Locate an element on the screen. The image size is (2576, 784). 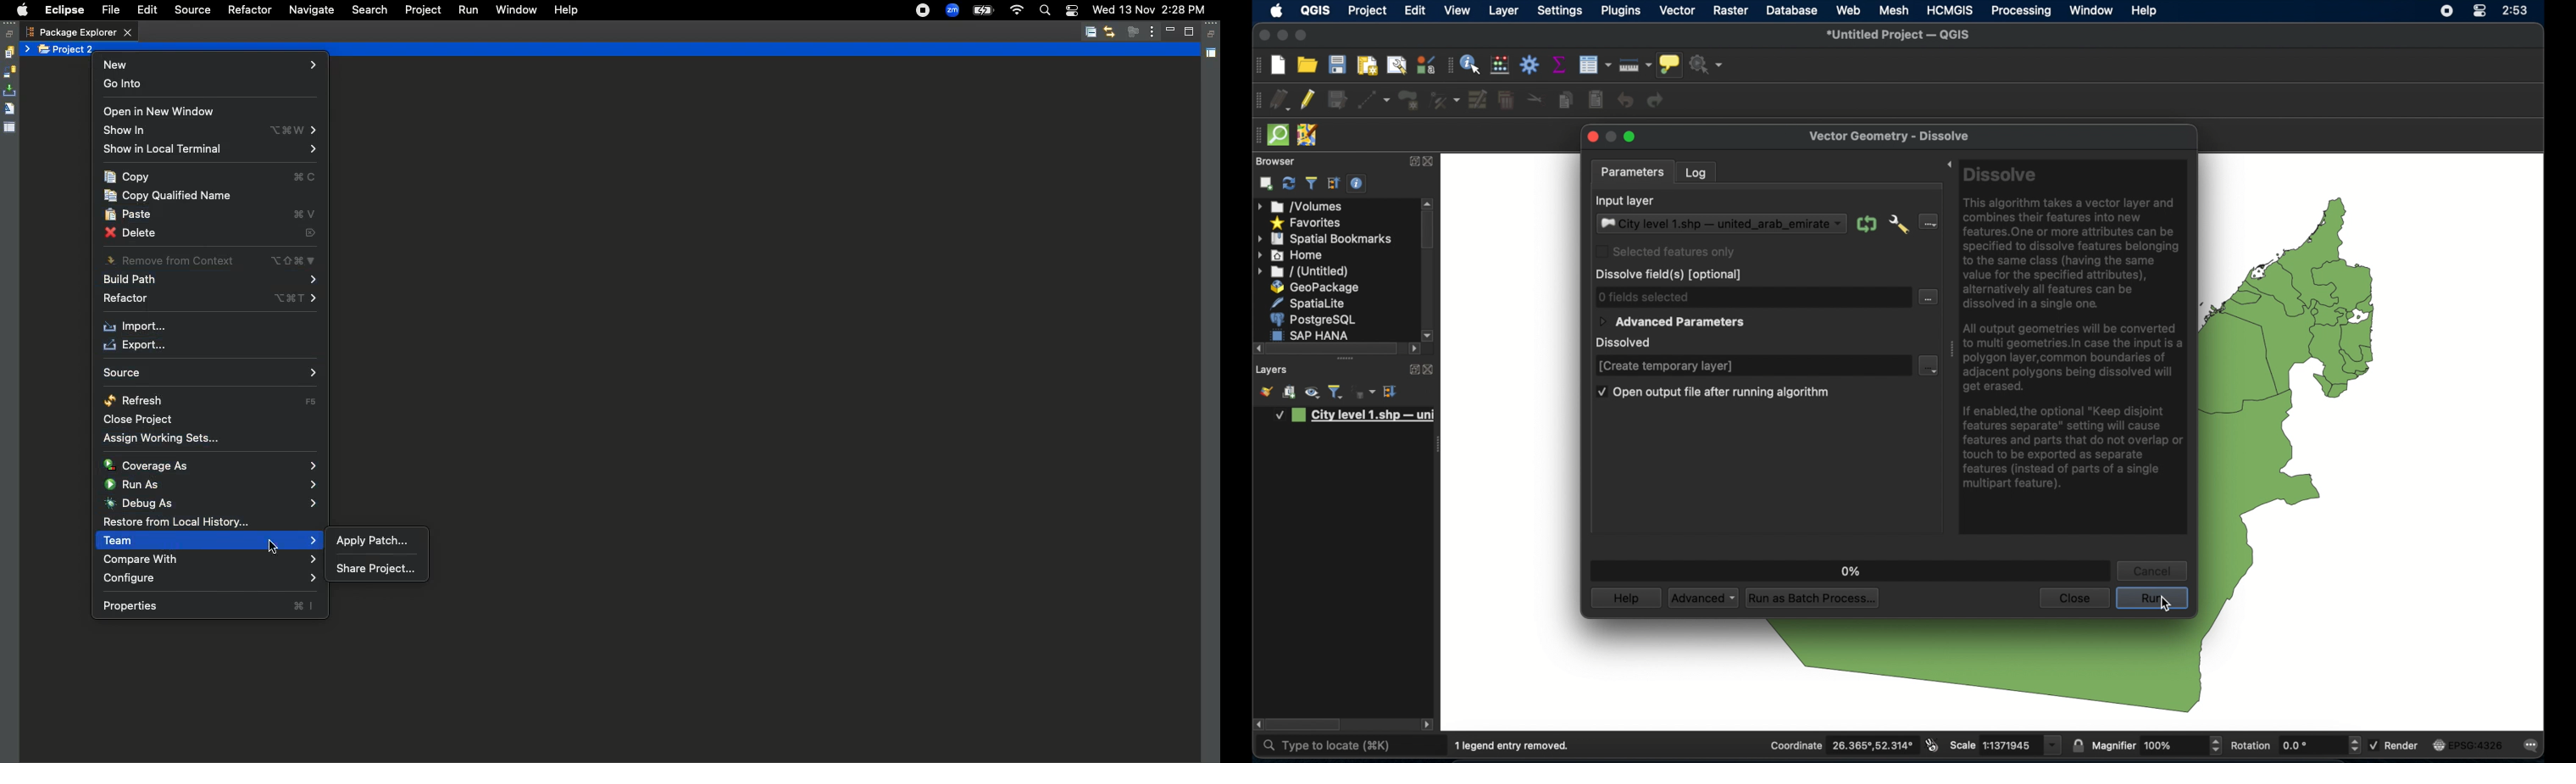
inactive minimize button is located at coordinates (1611, 138).